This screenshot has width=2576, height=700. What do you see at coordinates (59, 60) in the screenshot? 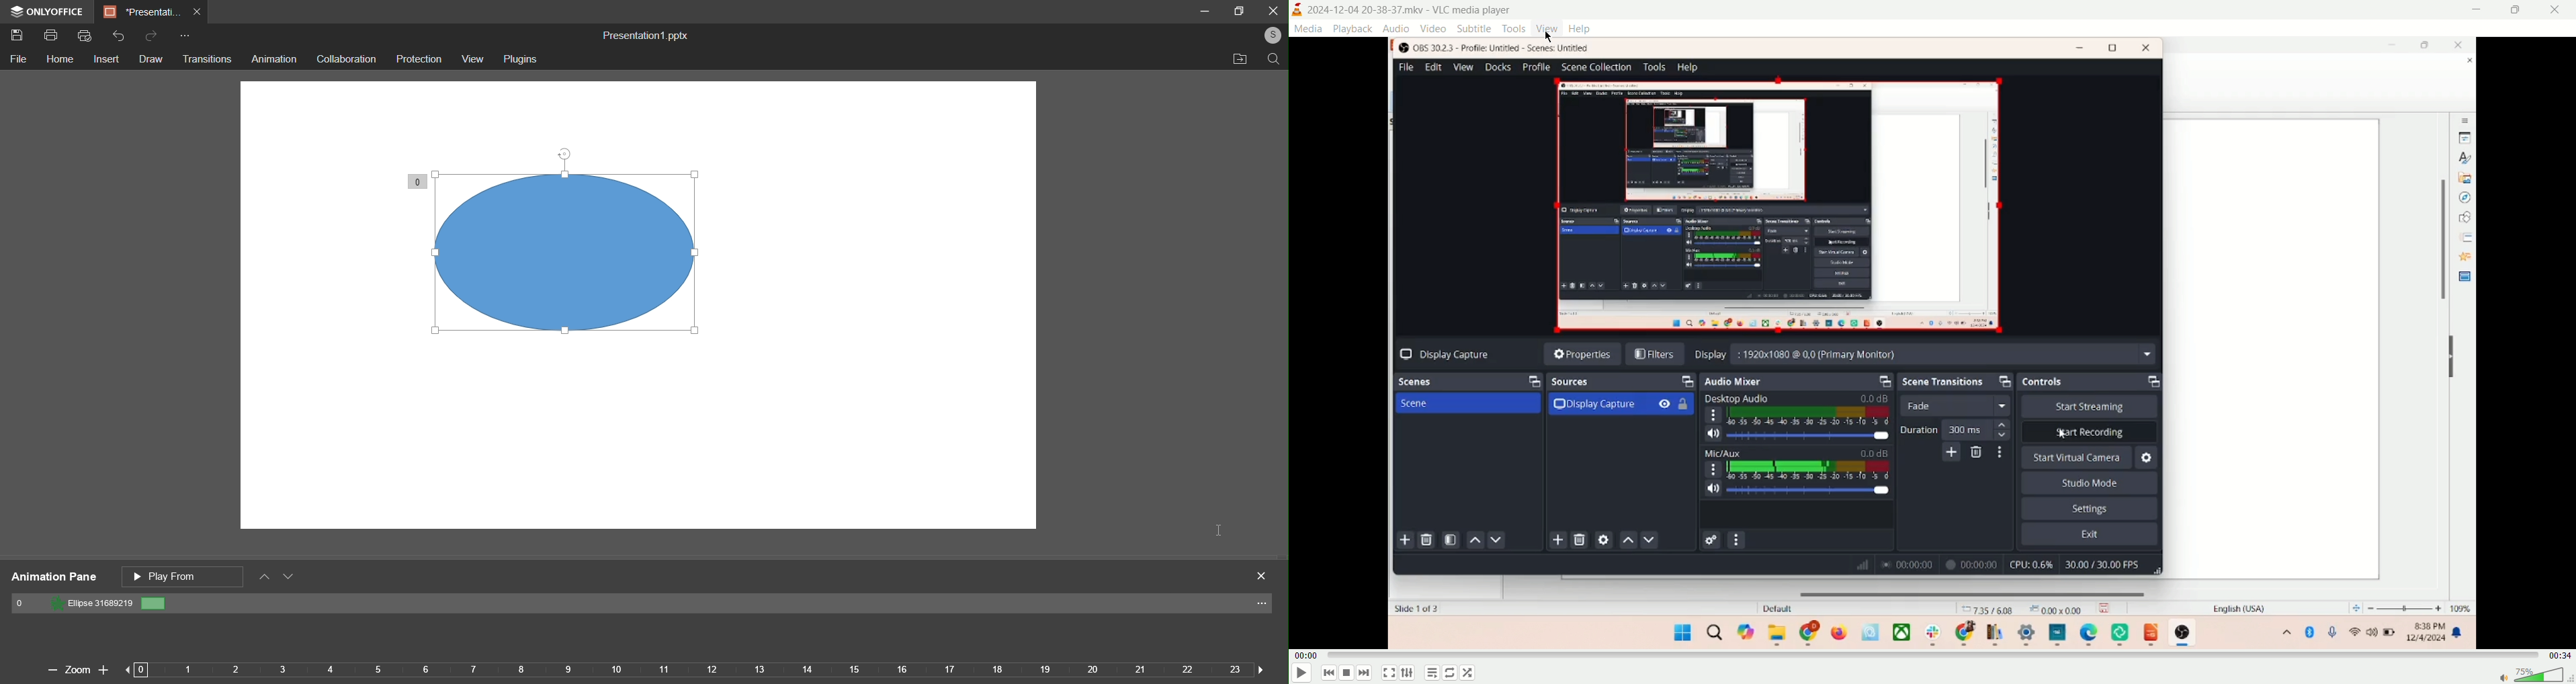
I see `Home` at bounding box center [59, 60].